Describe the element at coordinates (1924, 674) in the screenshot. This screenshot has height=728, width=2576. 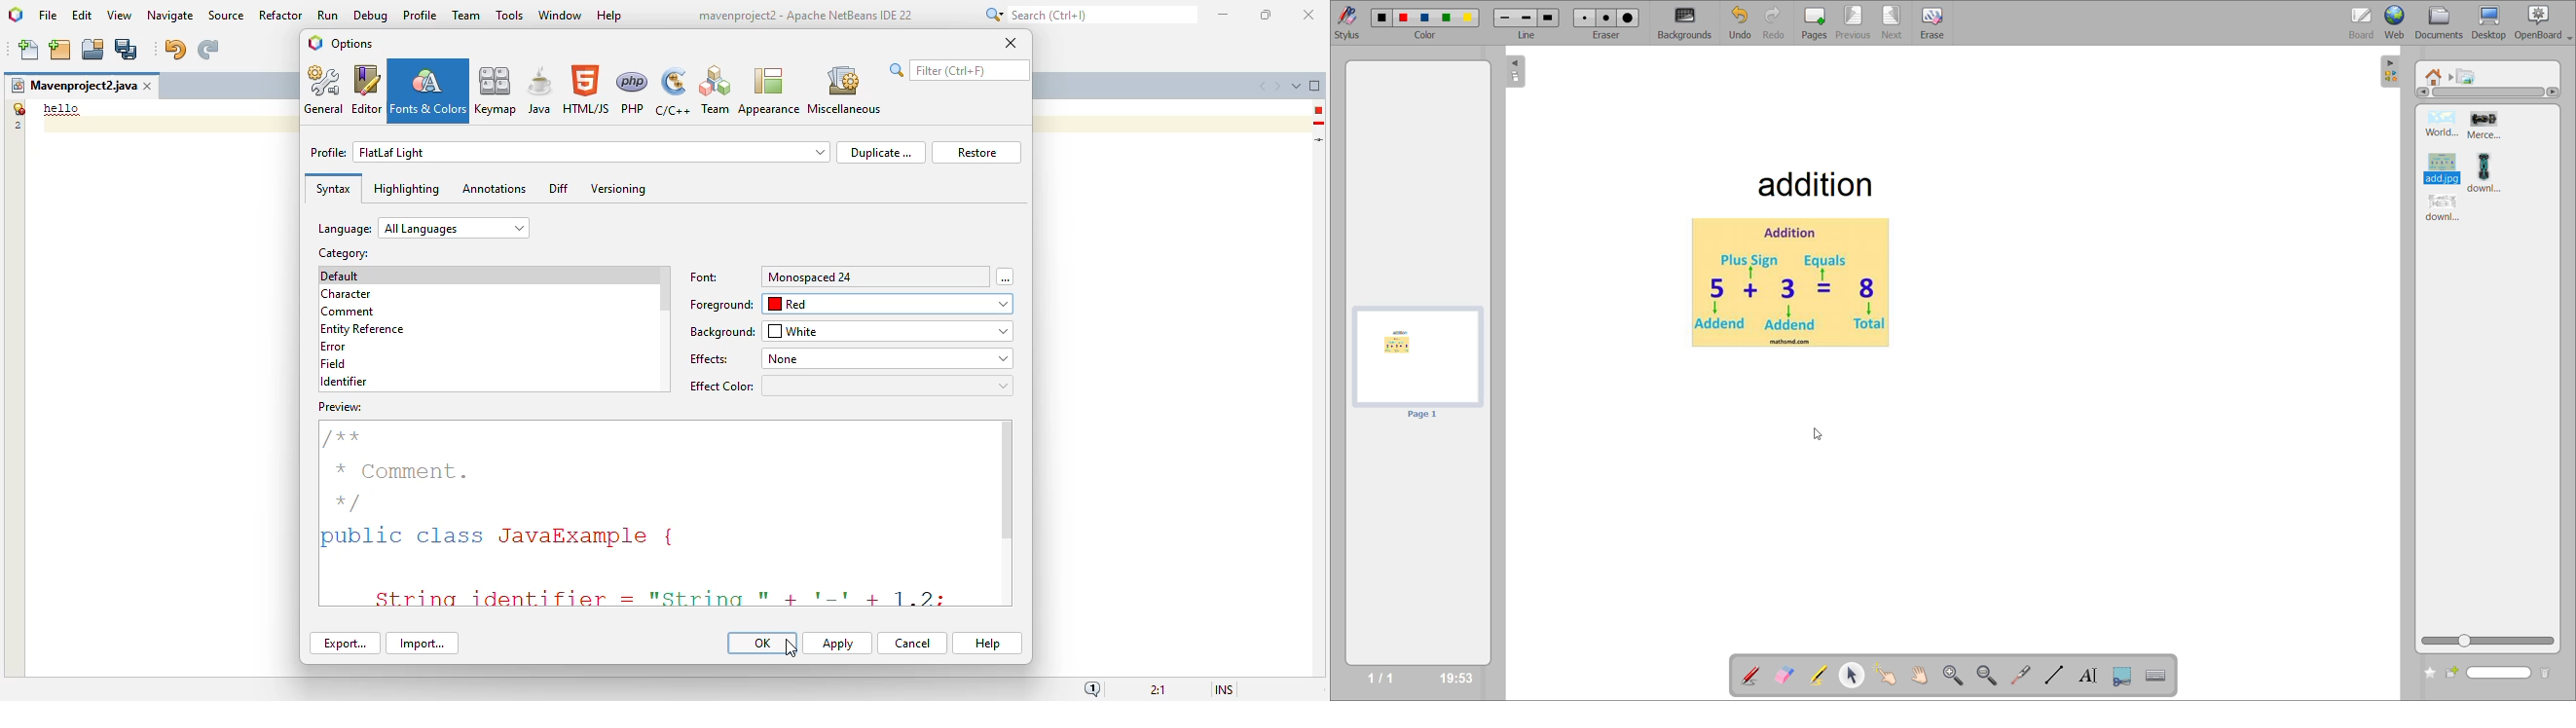
I see `scroll page` at that location.